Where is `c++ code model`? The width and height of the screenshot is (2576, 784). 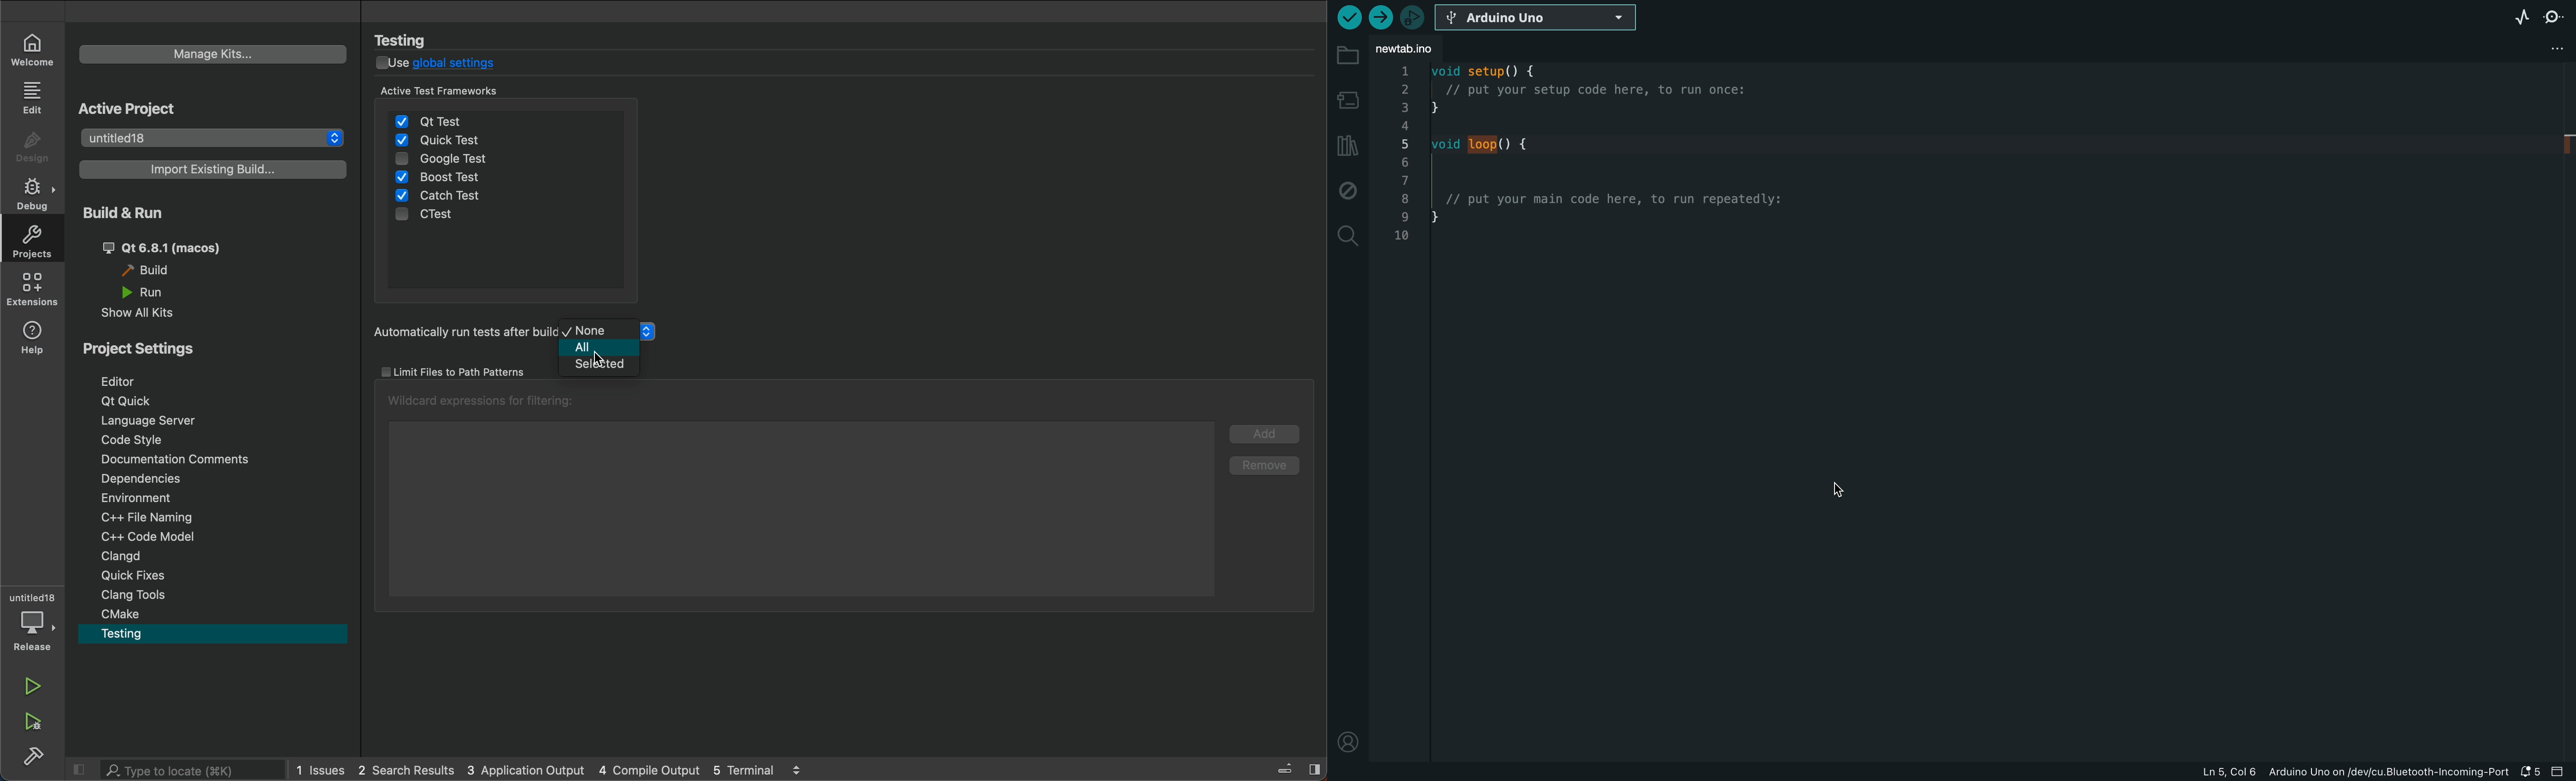 c++ code model is located at coordinates (142, 535).